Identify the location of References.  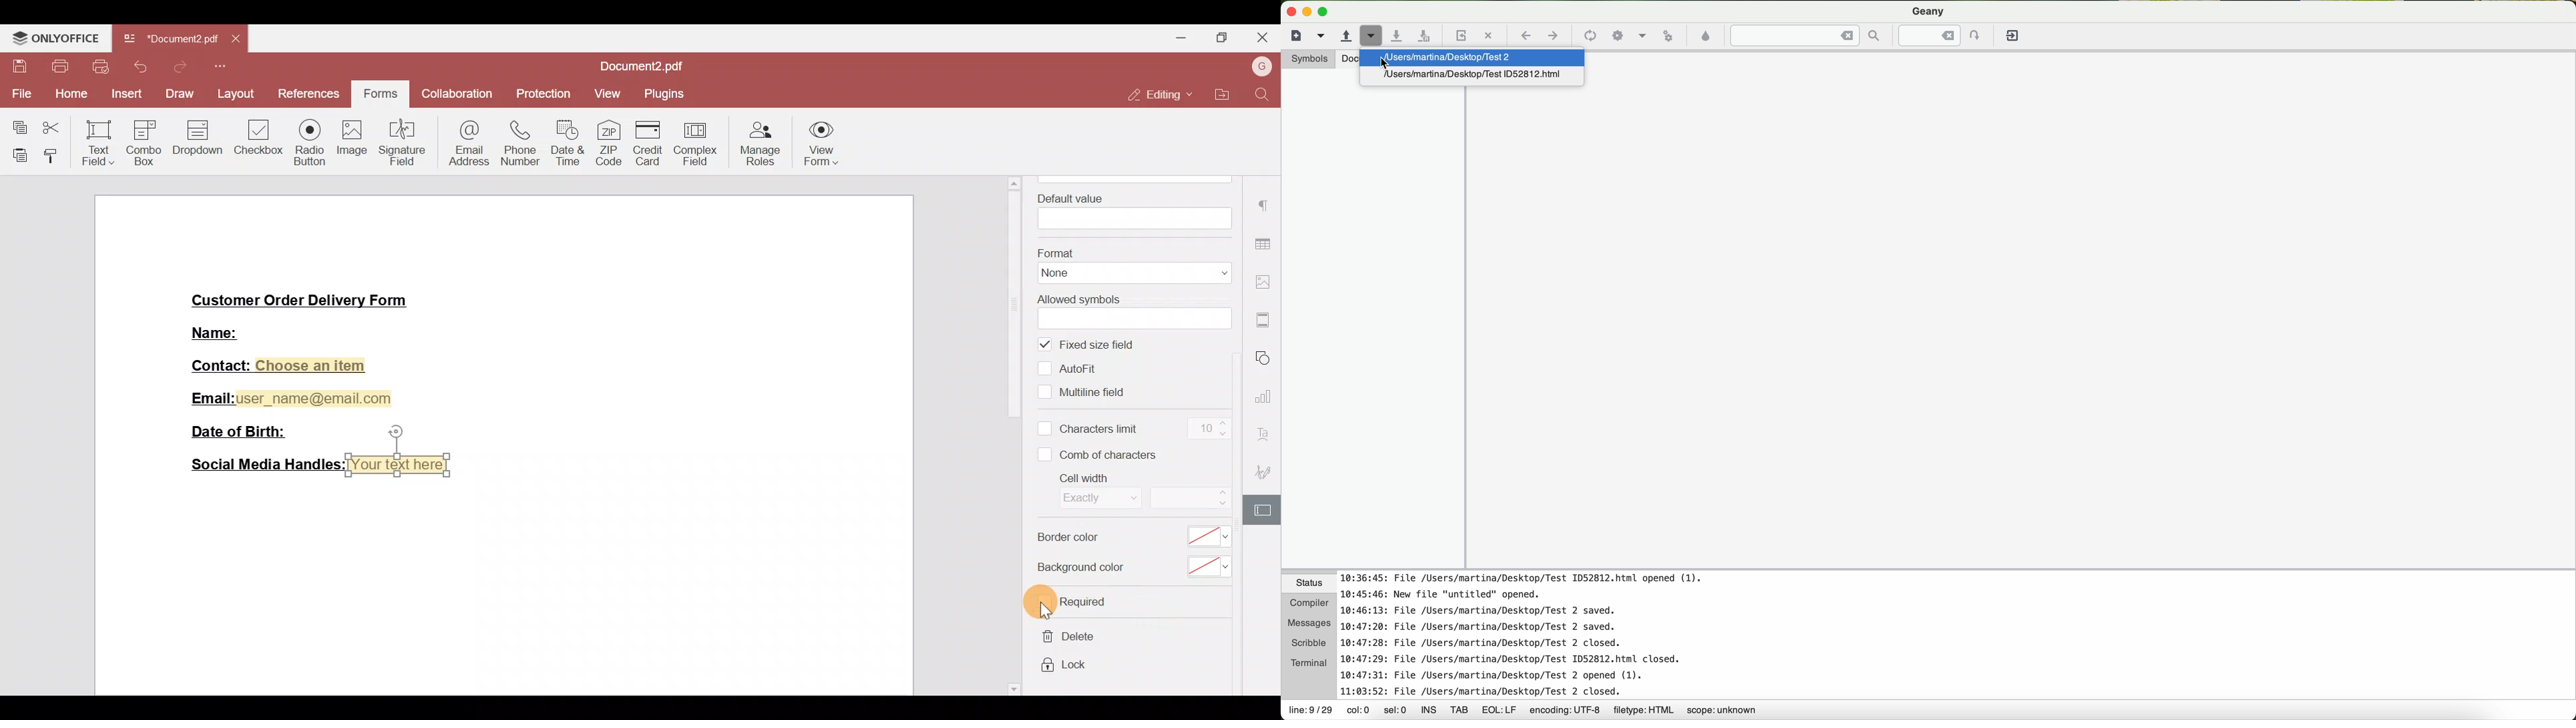
(307, 92).